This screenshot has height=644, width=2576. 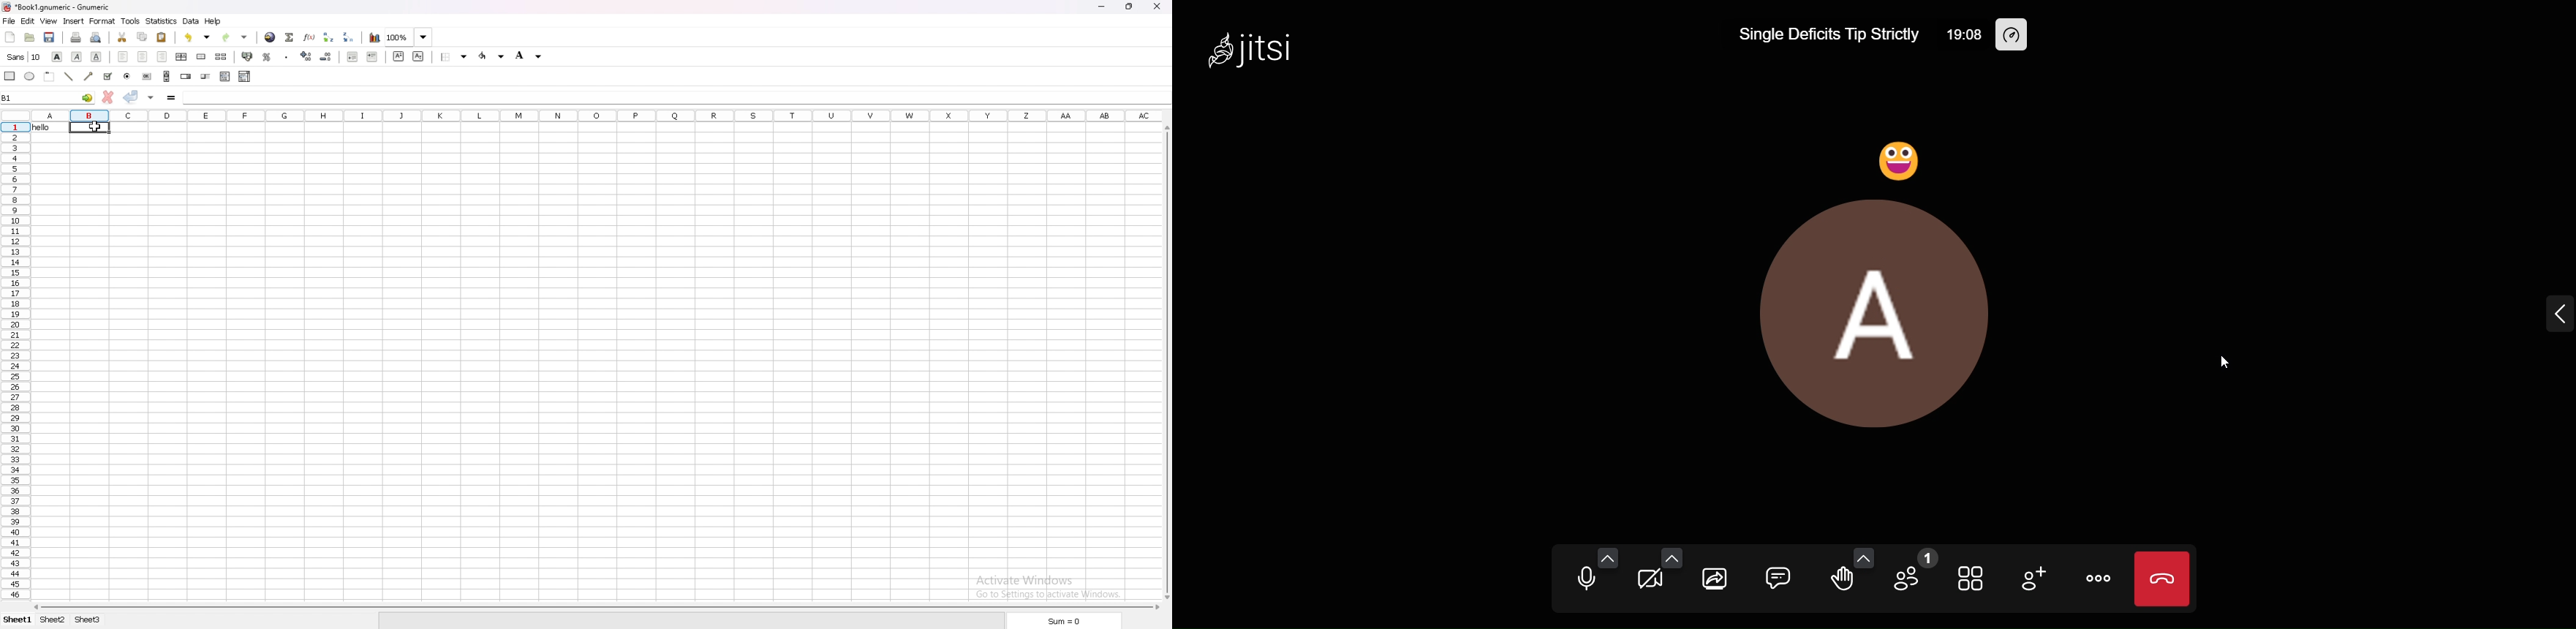 What do you see at coordinates (328, 37) in the screenshot?
I see `sort ascending` at bounding box center [328, 37].